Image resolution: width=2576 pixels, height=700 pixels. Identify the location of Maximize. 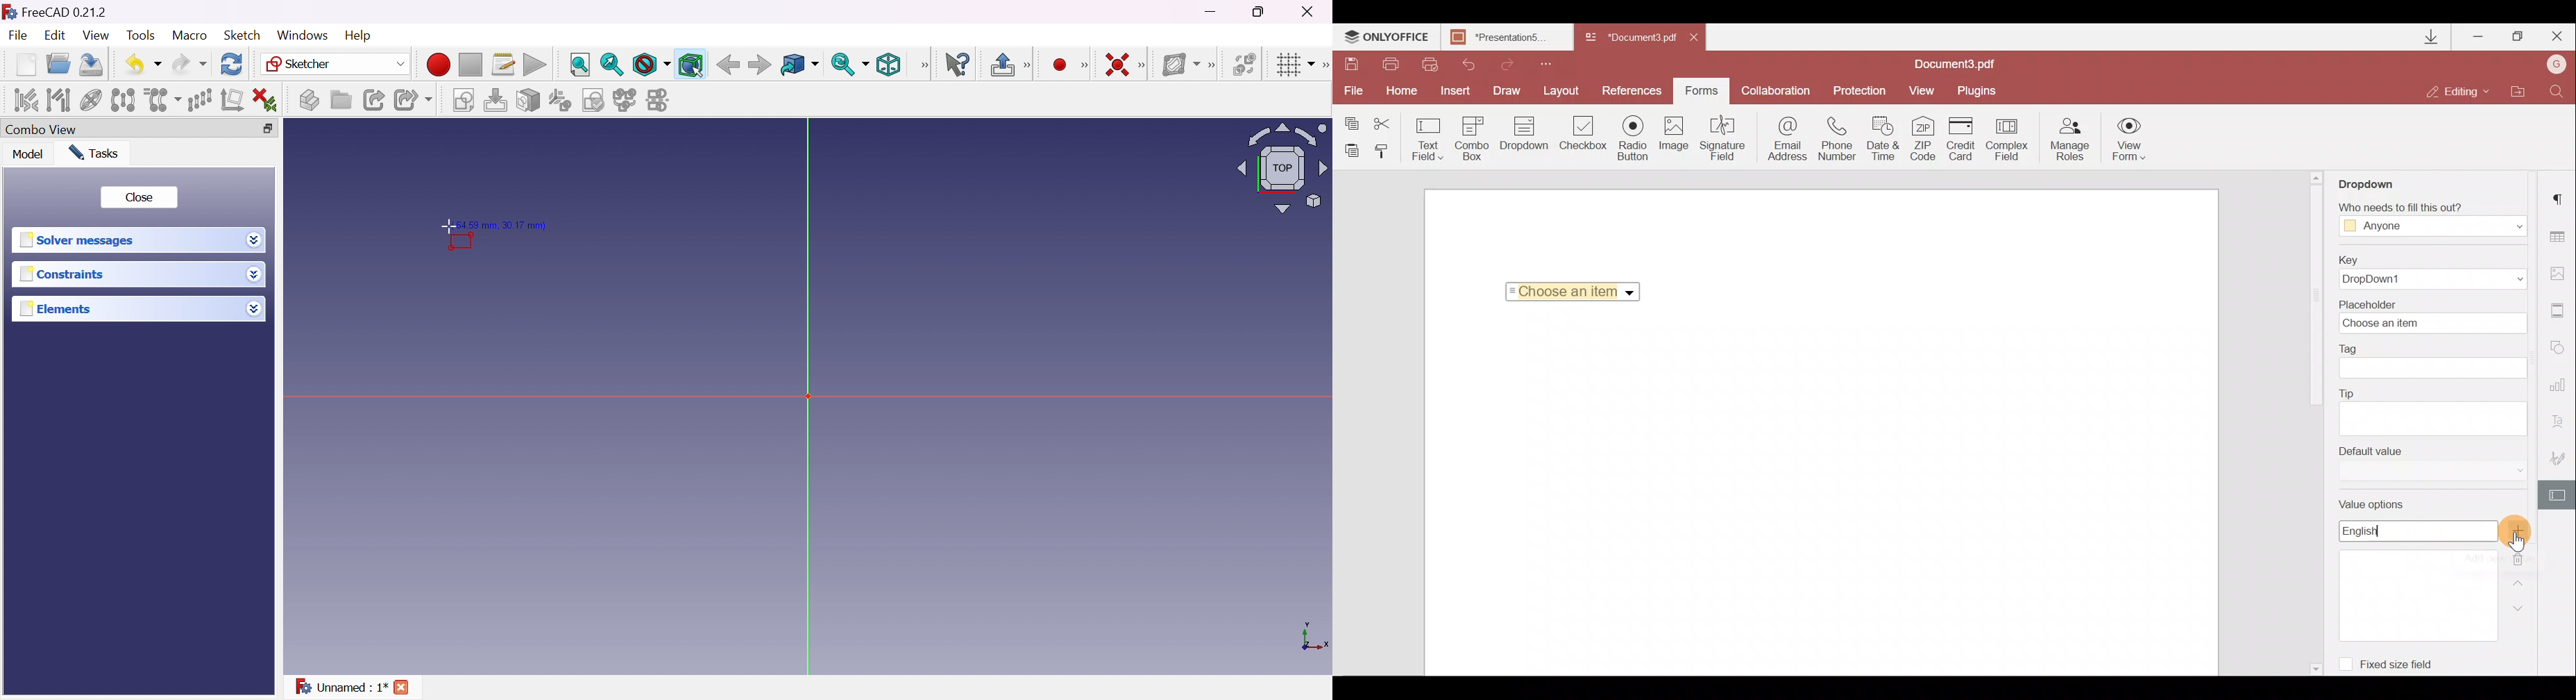
(2518, 36).